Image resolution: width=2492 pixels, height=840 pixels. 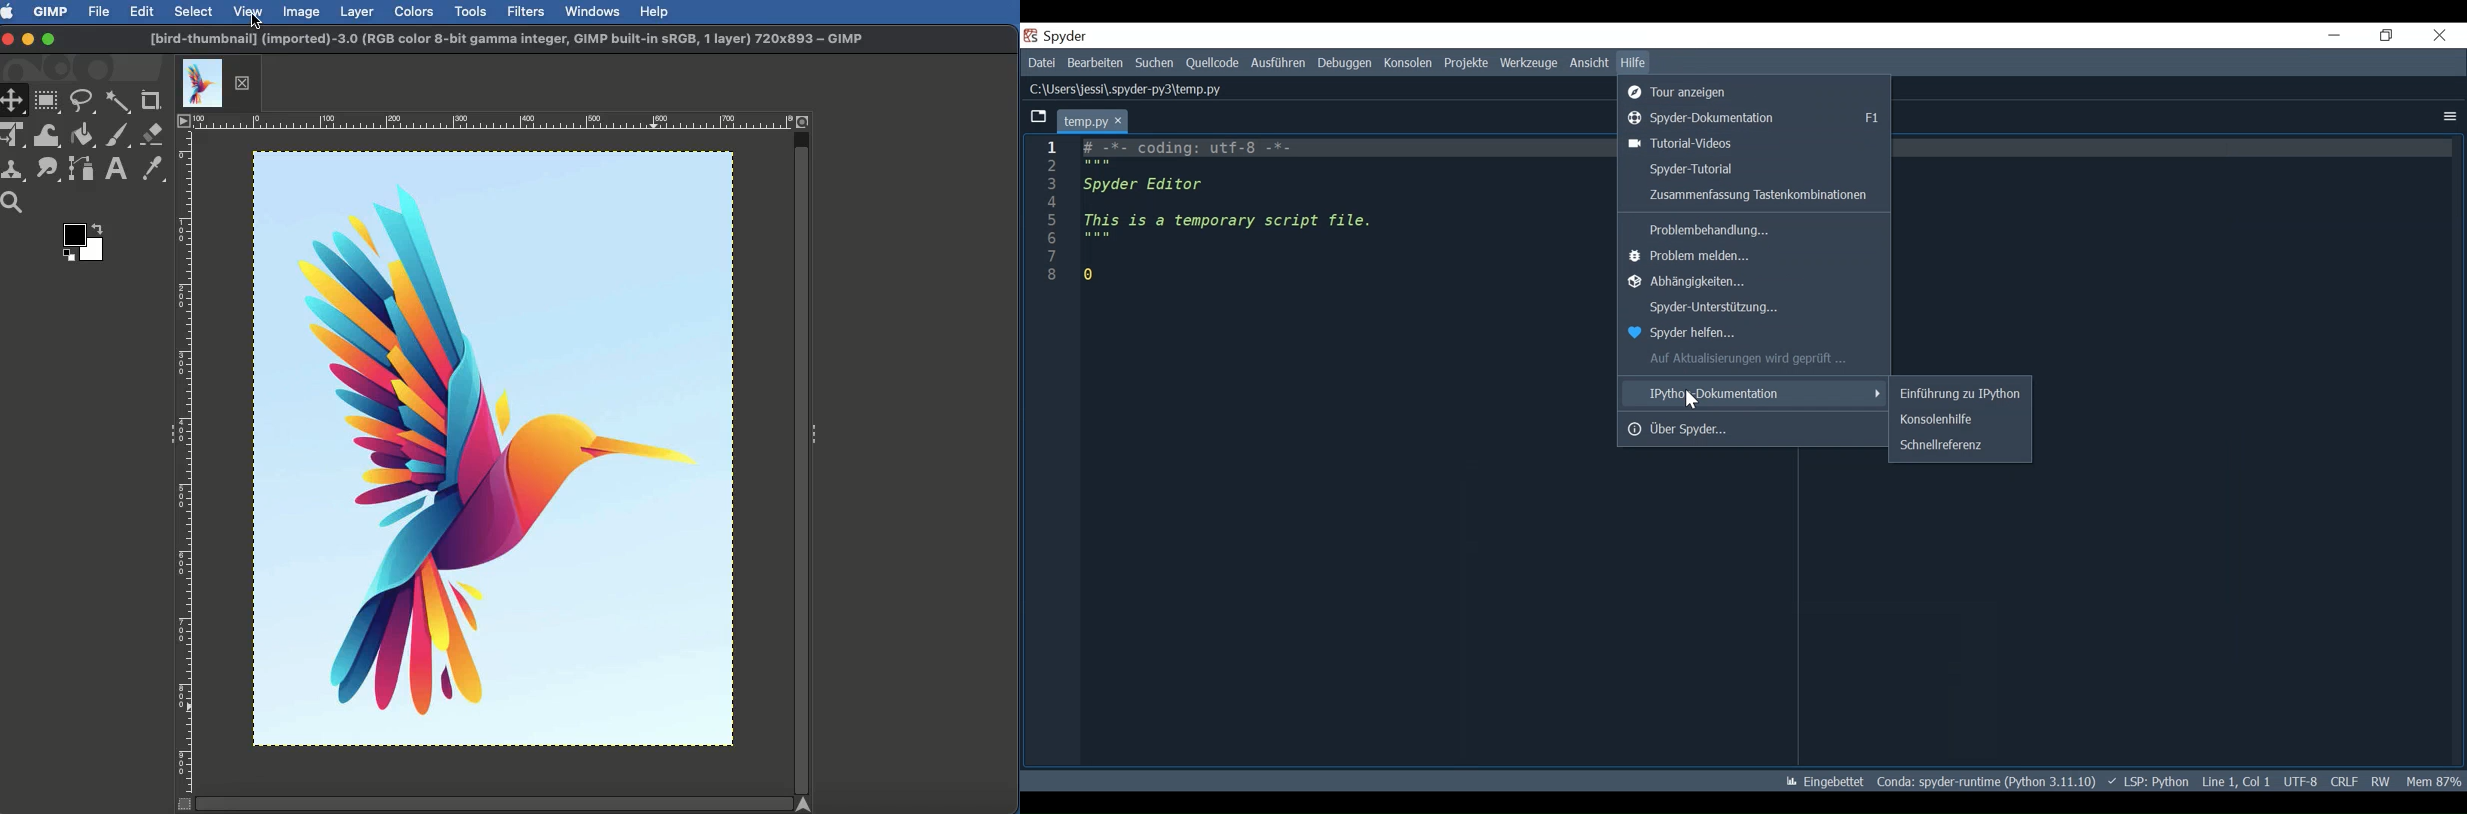 I want to click on File, so click(x=100, y=10).